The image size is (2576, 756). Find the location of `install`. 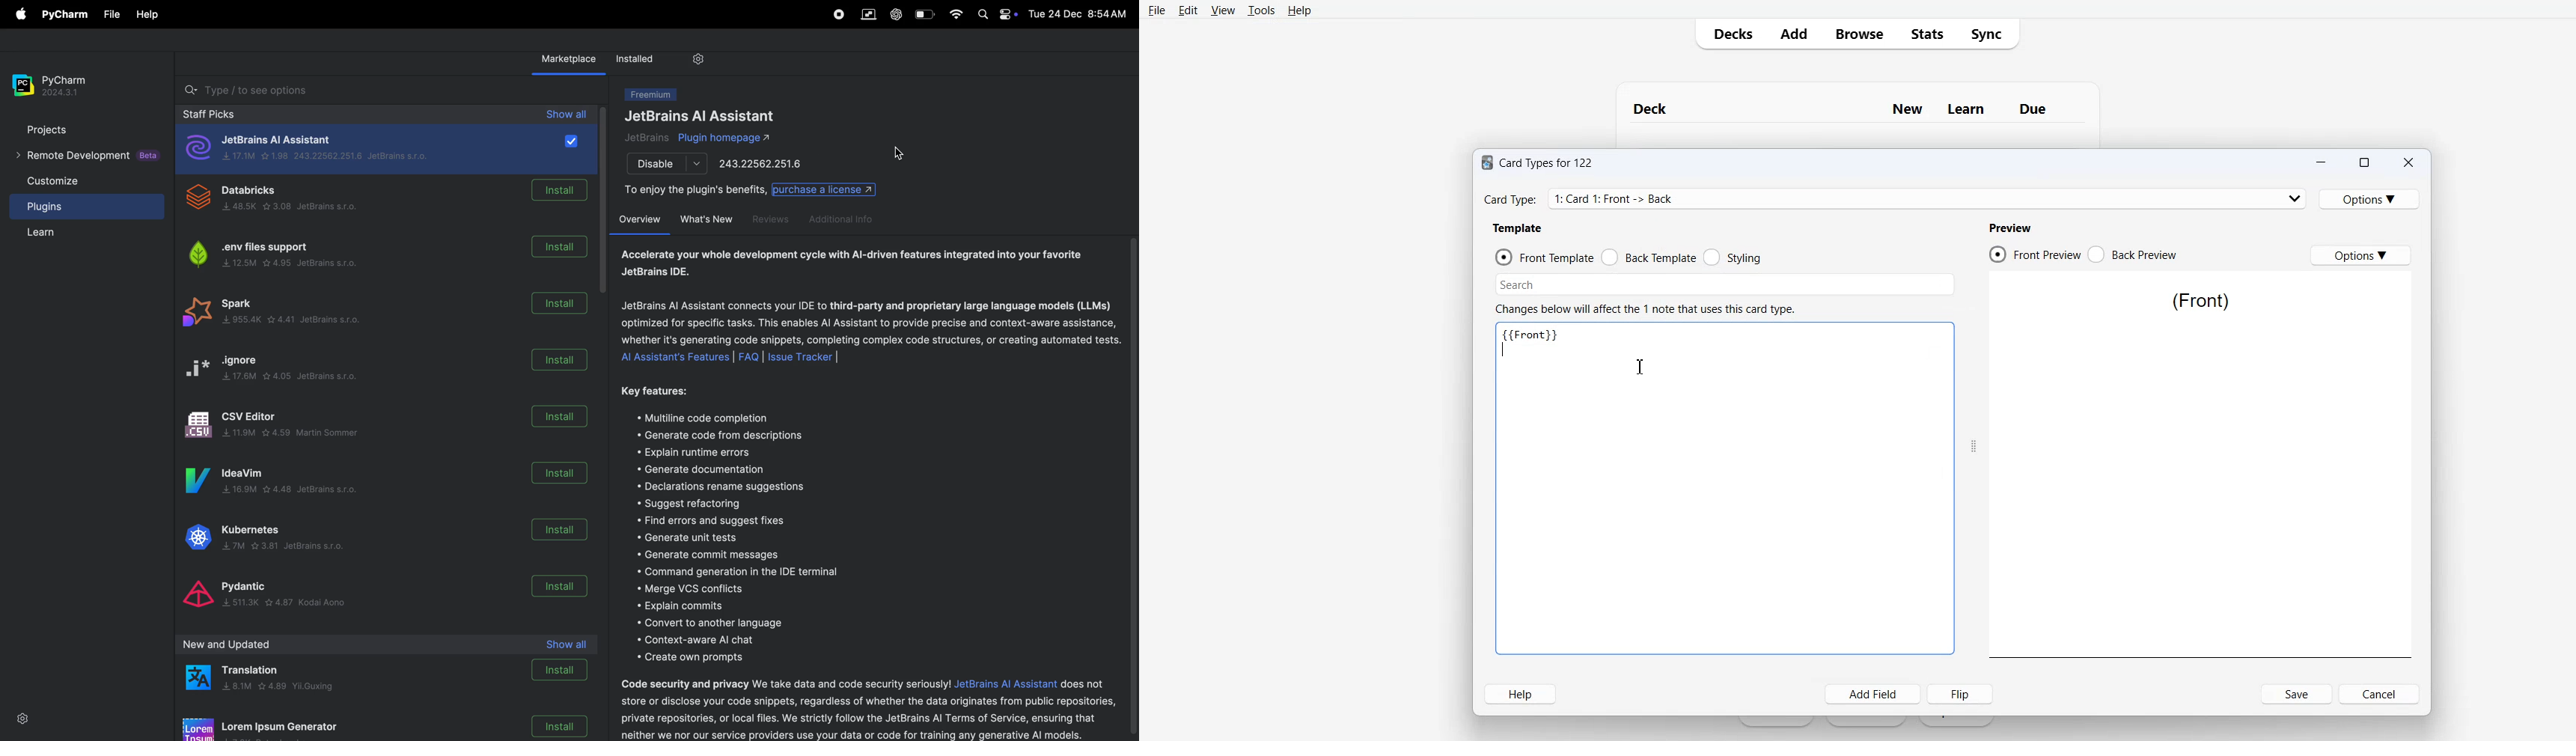

install is located at coordinates (558, 536).